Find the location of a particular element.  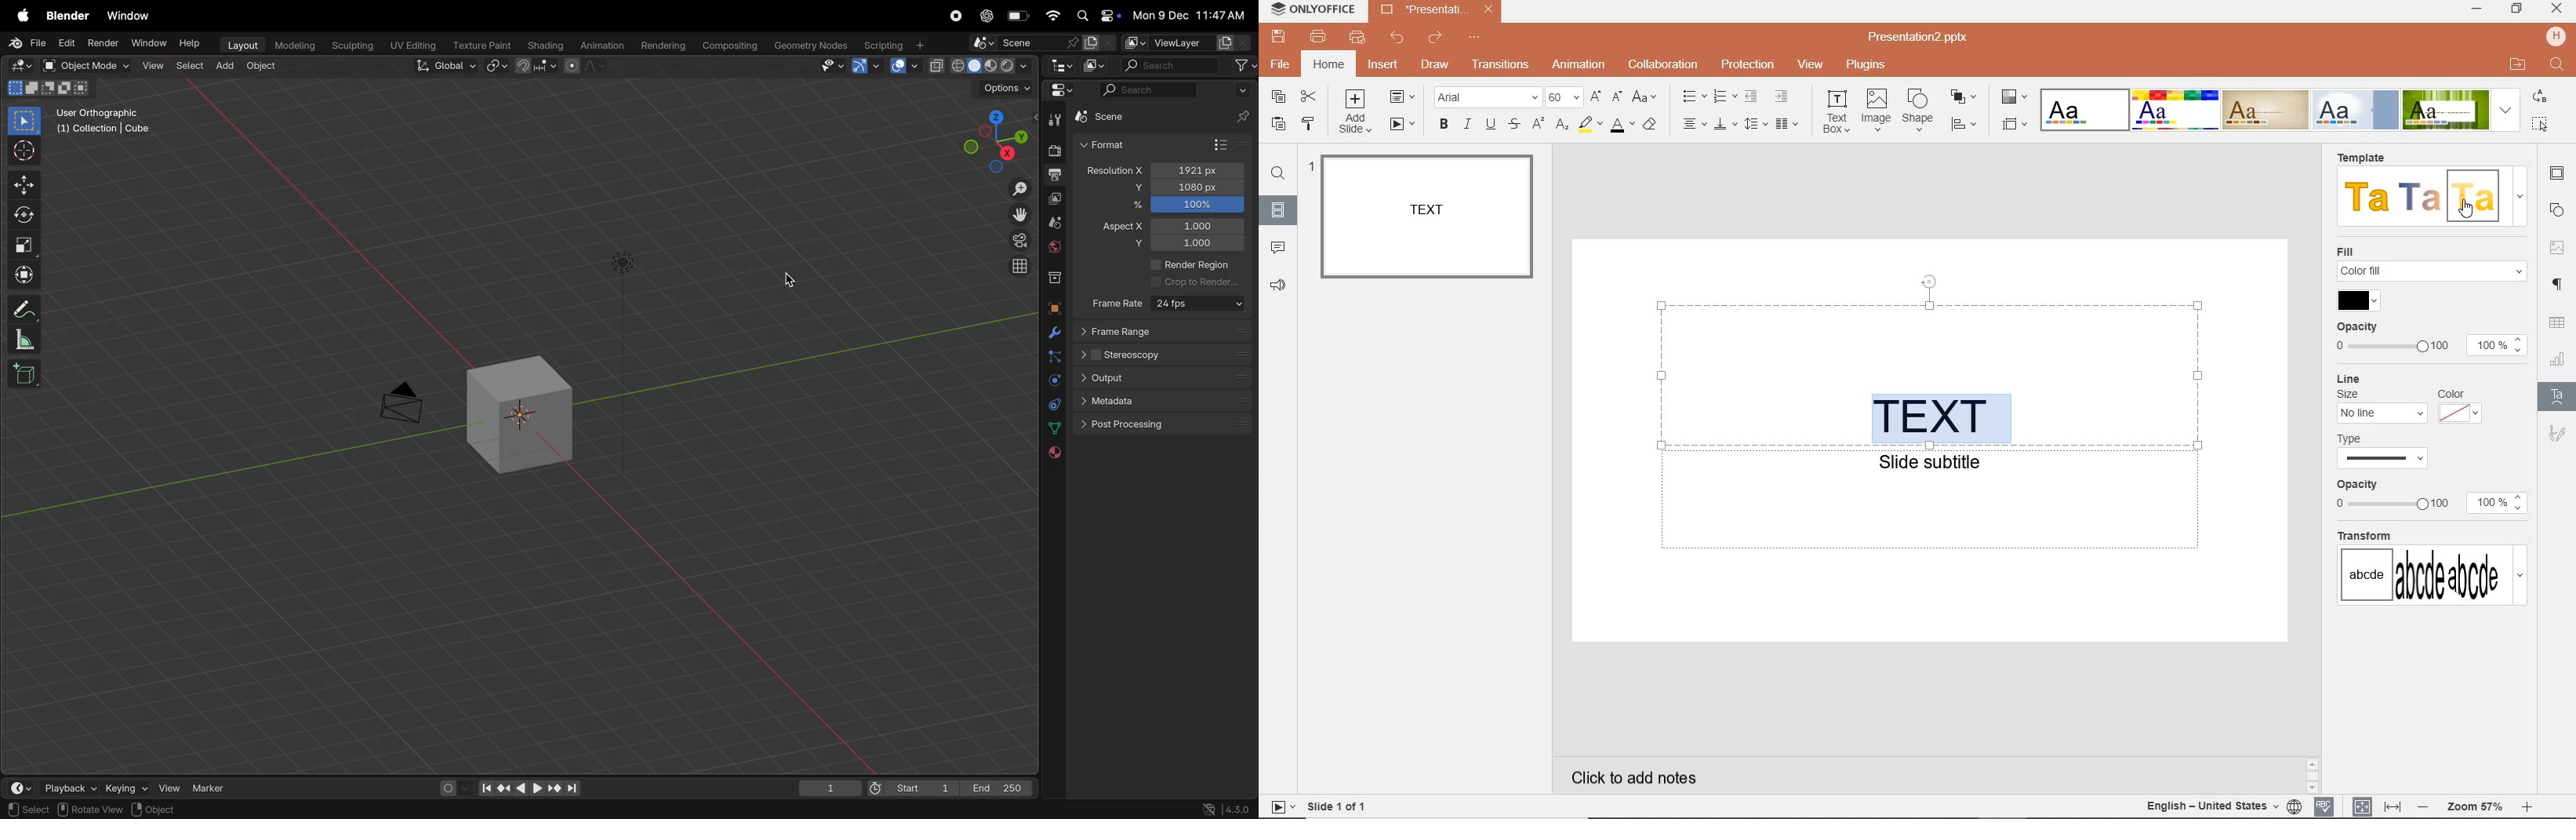

FILE NAME is located at coordinates (1423, 9).